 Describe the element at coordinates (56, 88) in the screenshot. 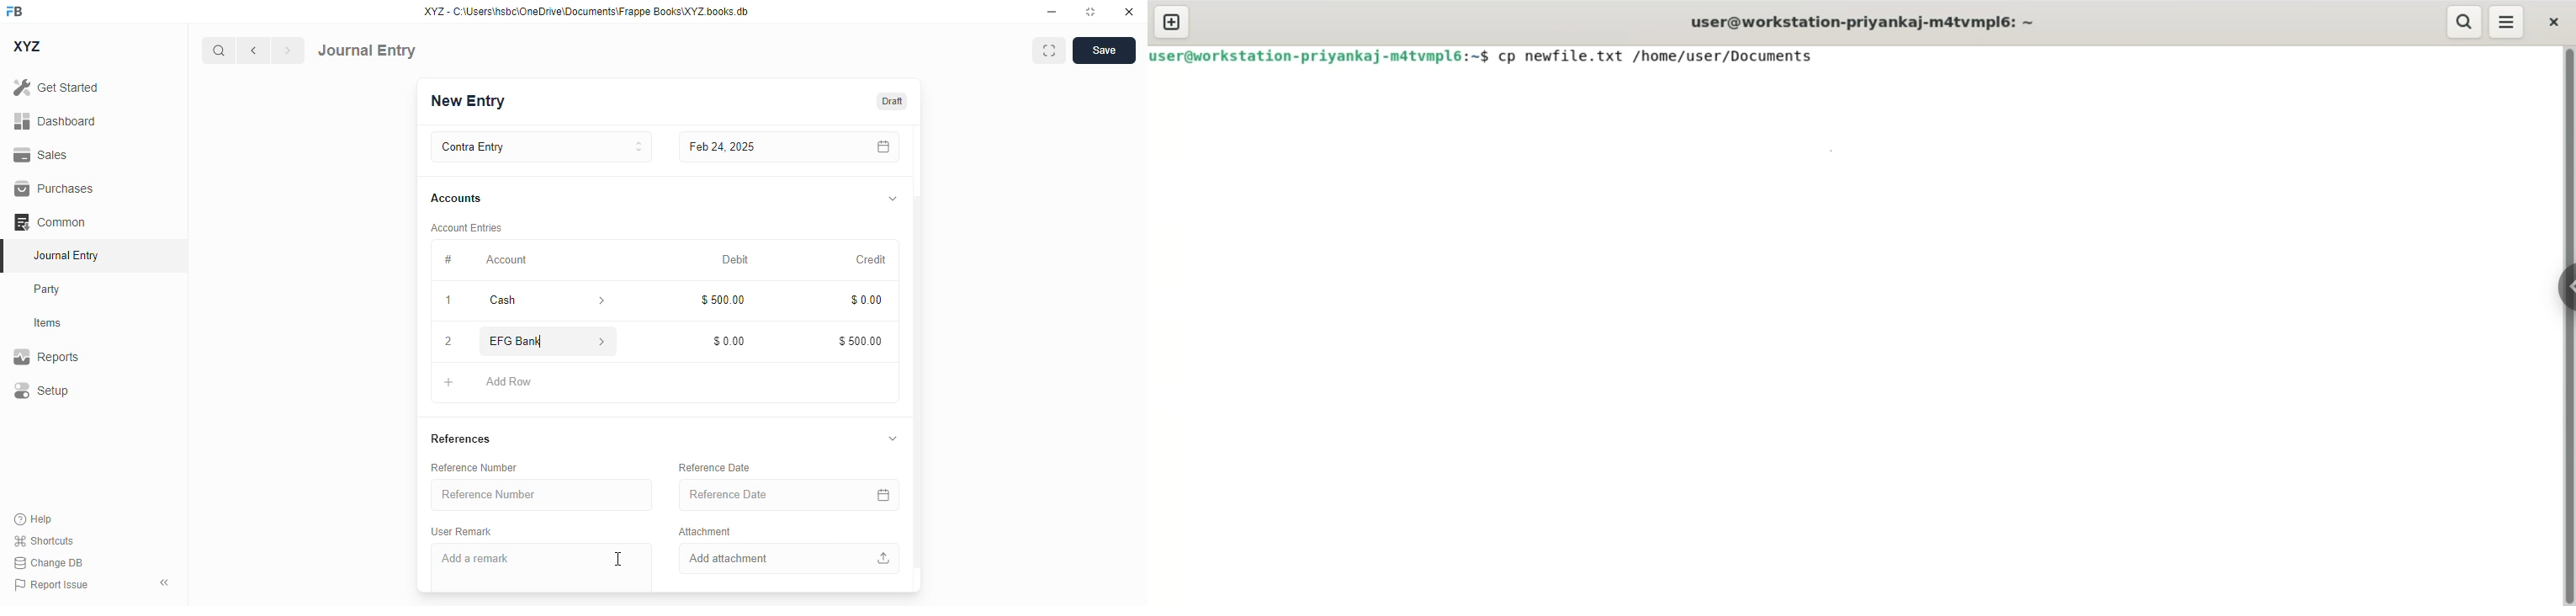

I see `get started` at that location.